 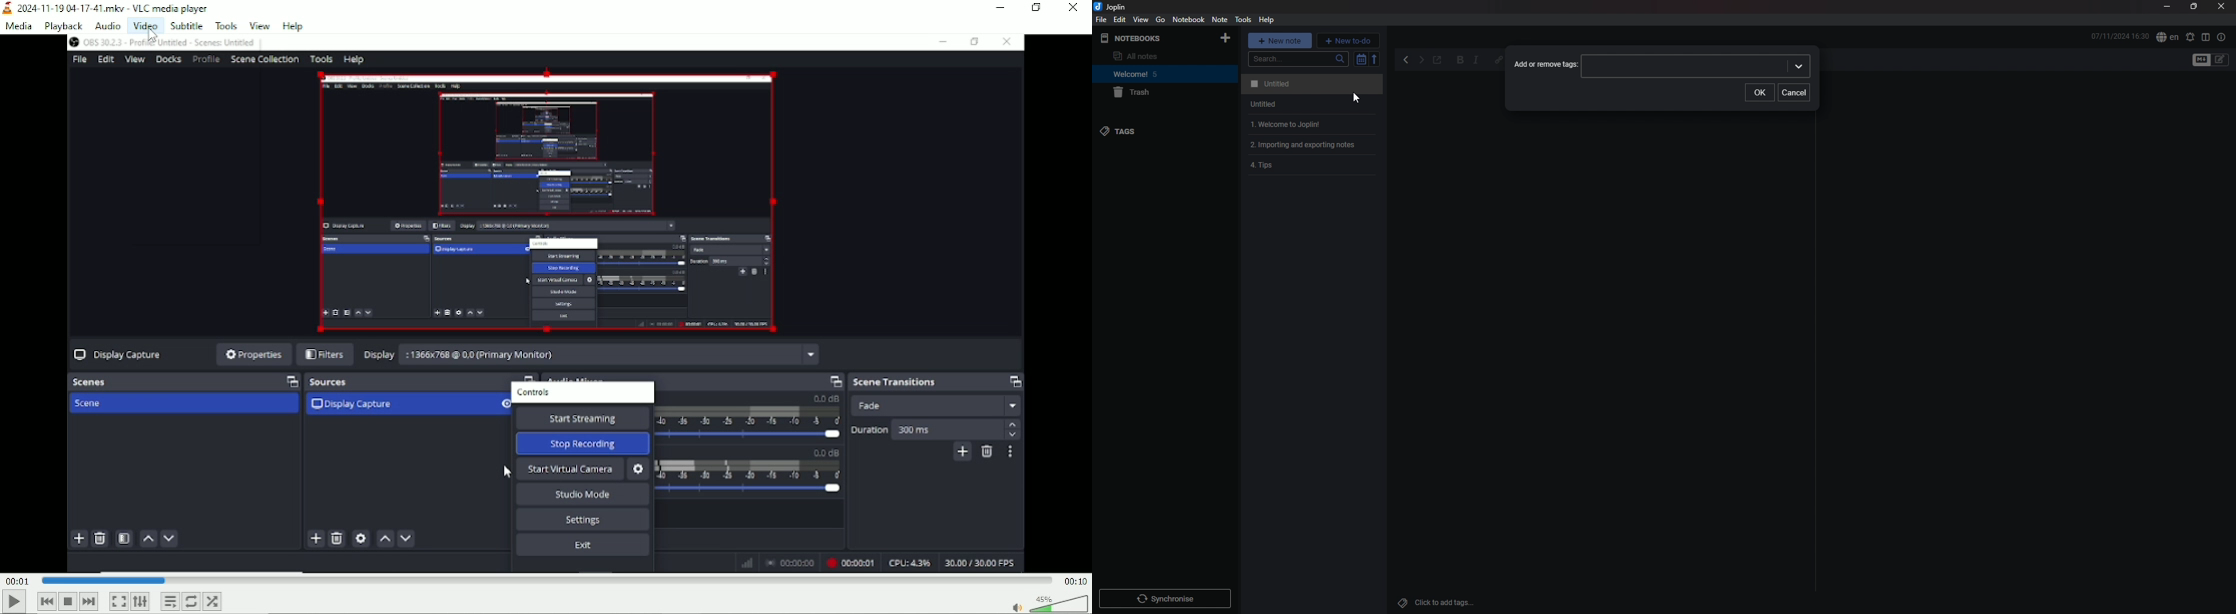 What do you see at coordinates (63, 26) in the screenshot?
I see `playback` at bounding box center [63, 26].